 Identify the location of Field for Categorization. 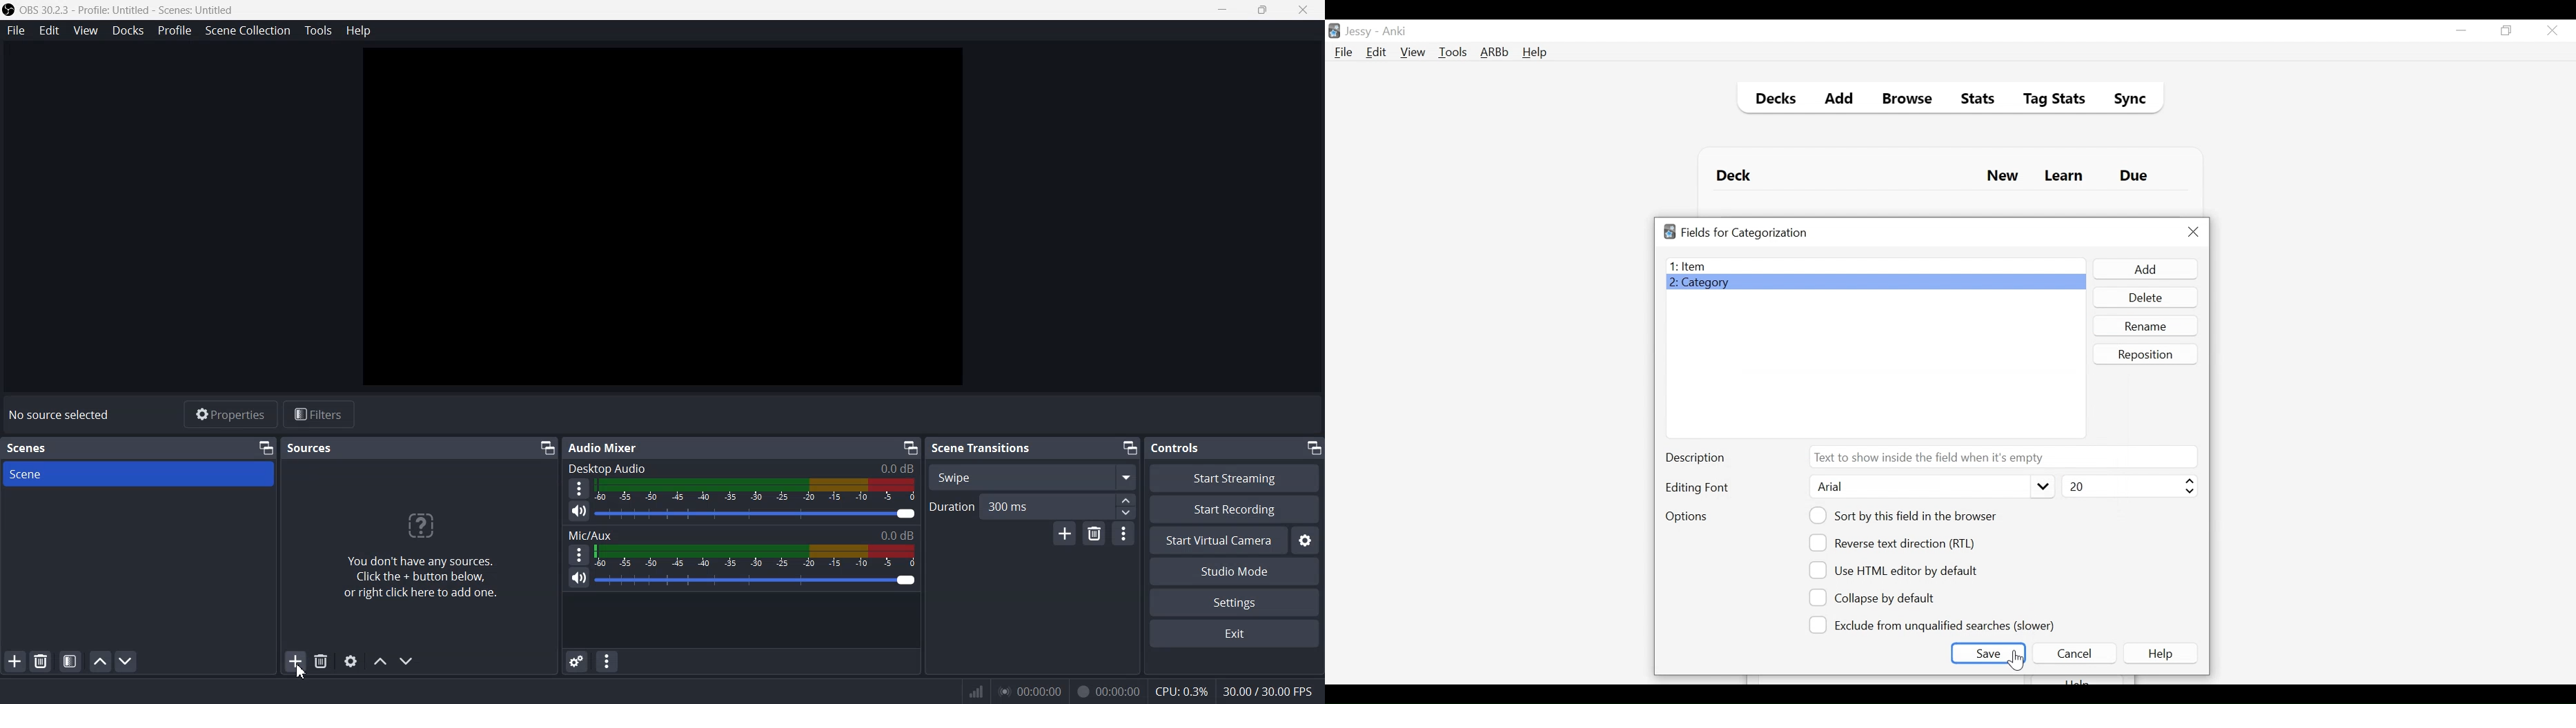
(1745, 233).